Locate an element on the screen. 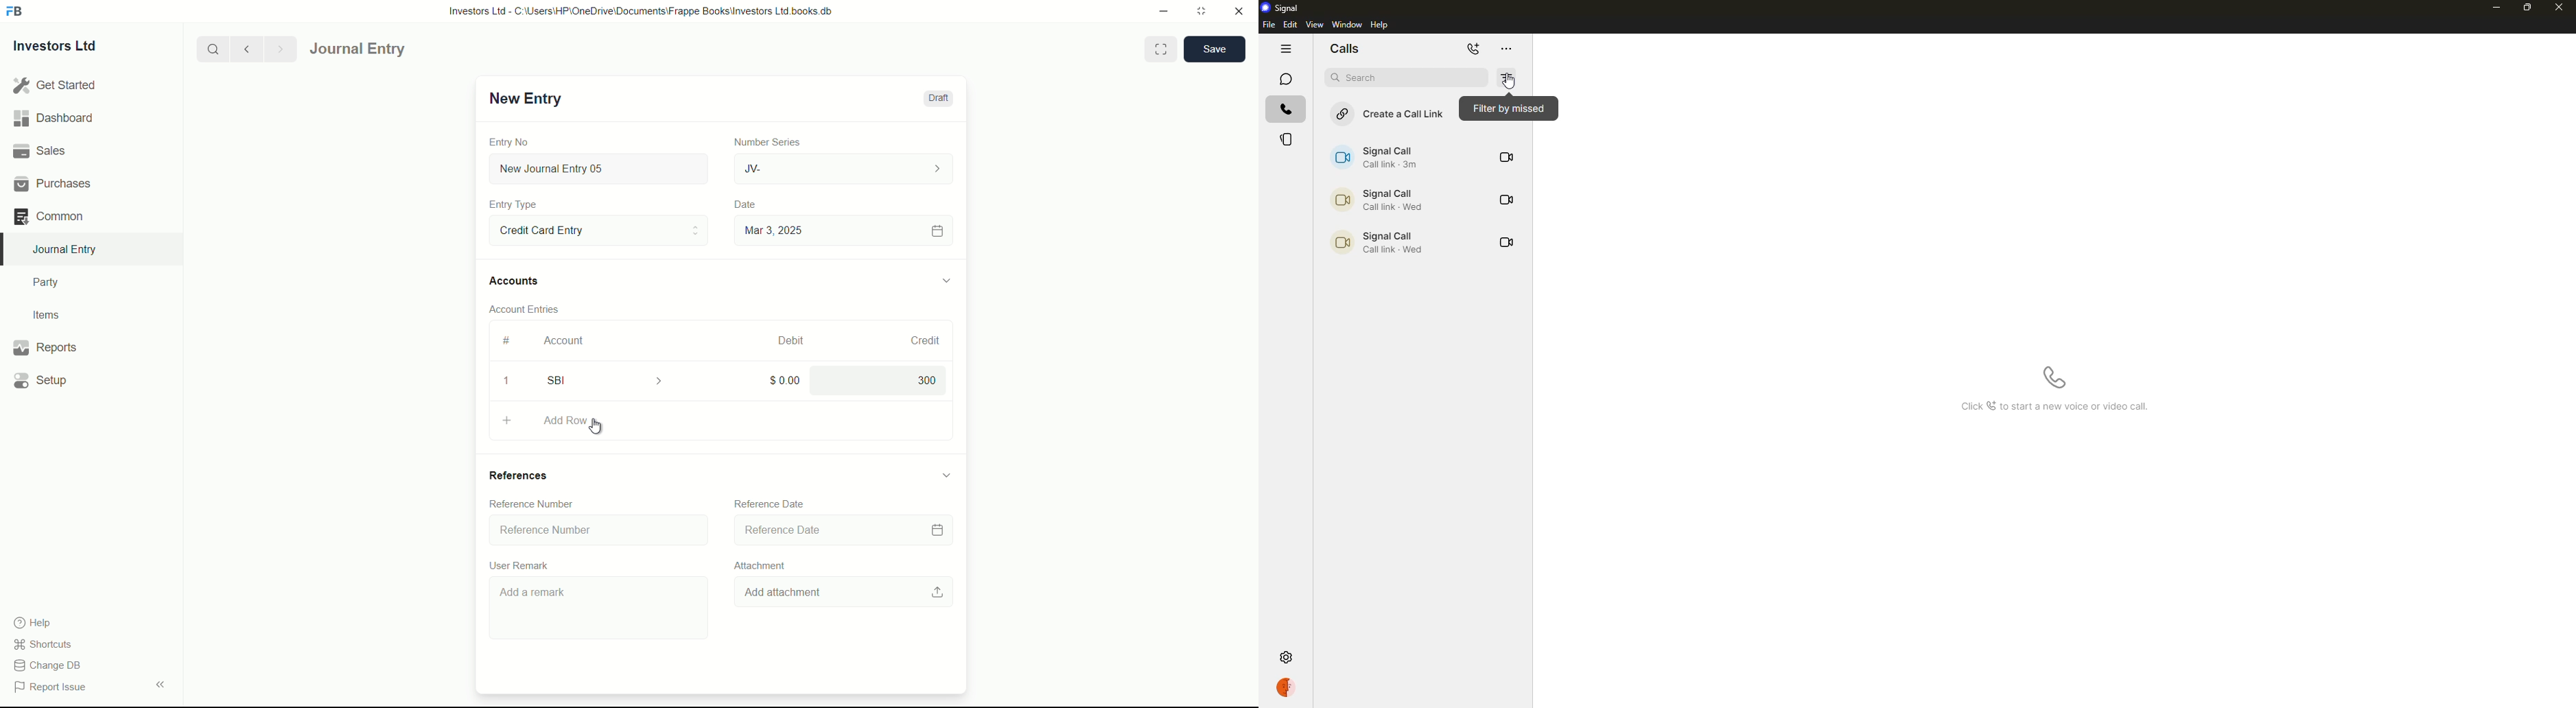  file is located at coordinates (1268, 24).